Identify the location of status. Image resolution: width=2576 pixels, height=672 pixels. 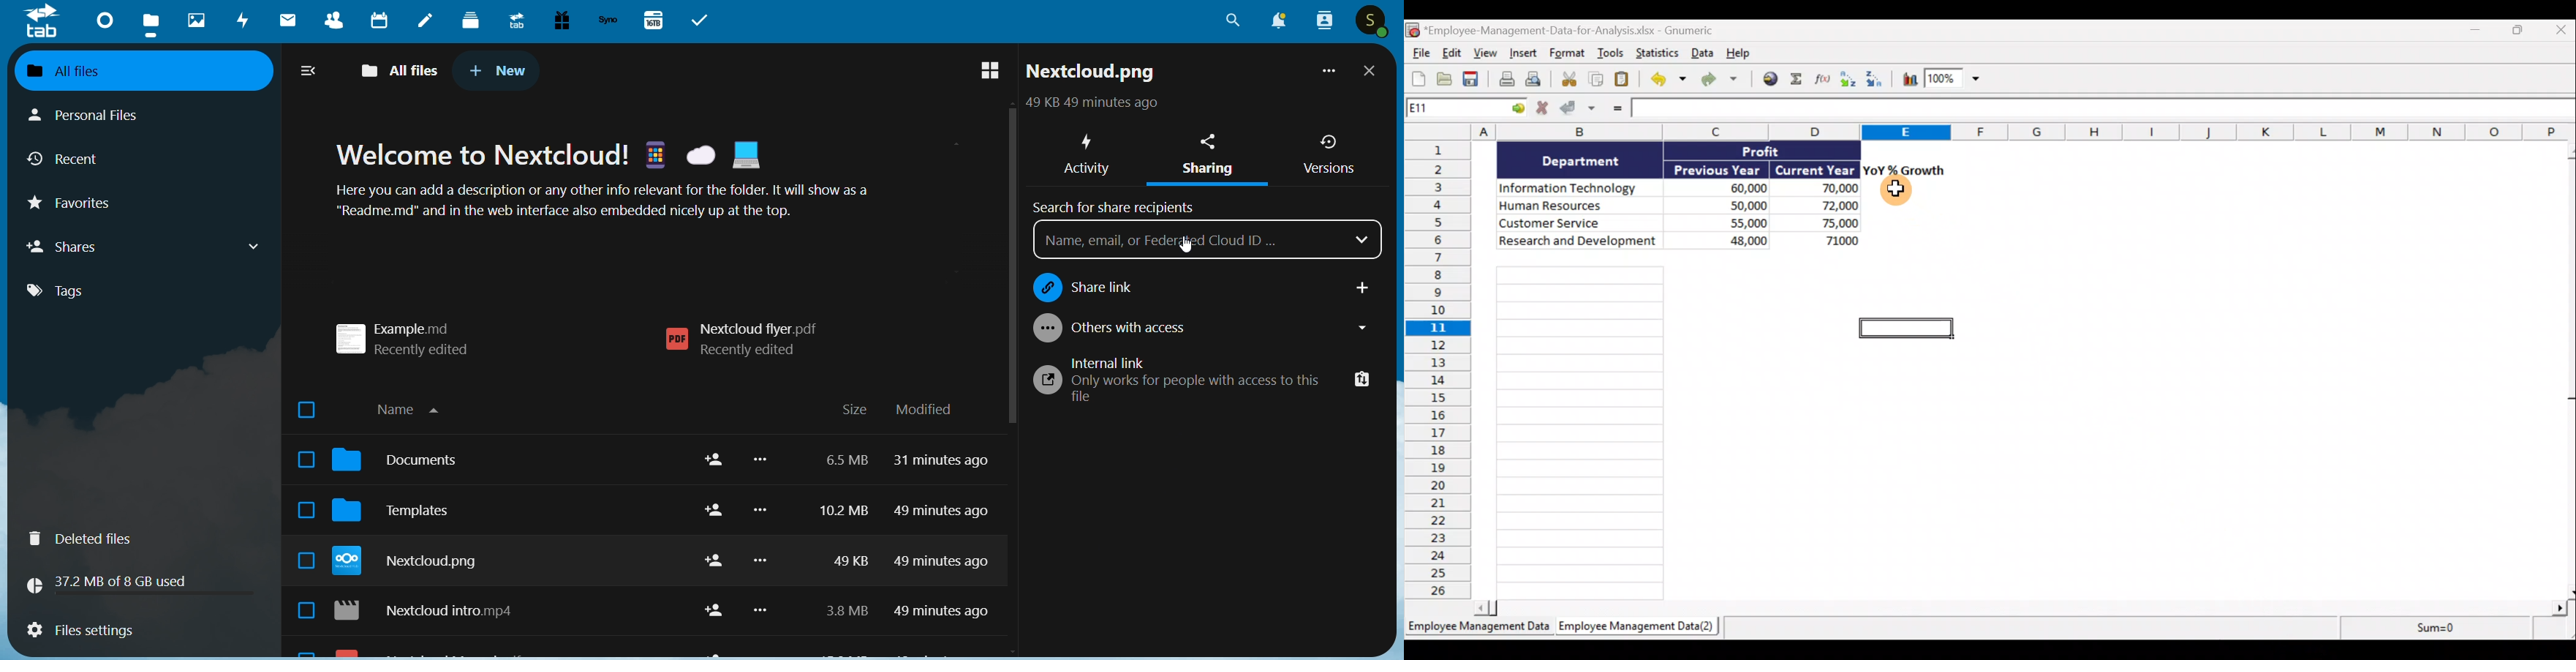
(1089, 105).